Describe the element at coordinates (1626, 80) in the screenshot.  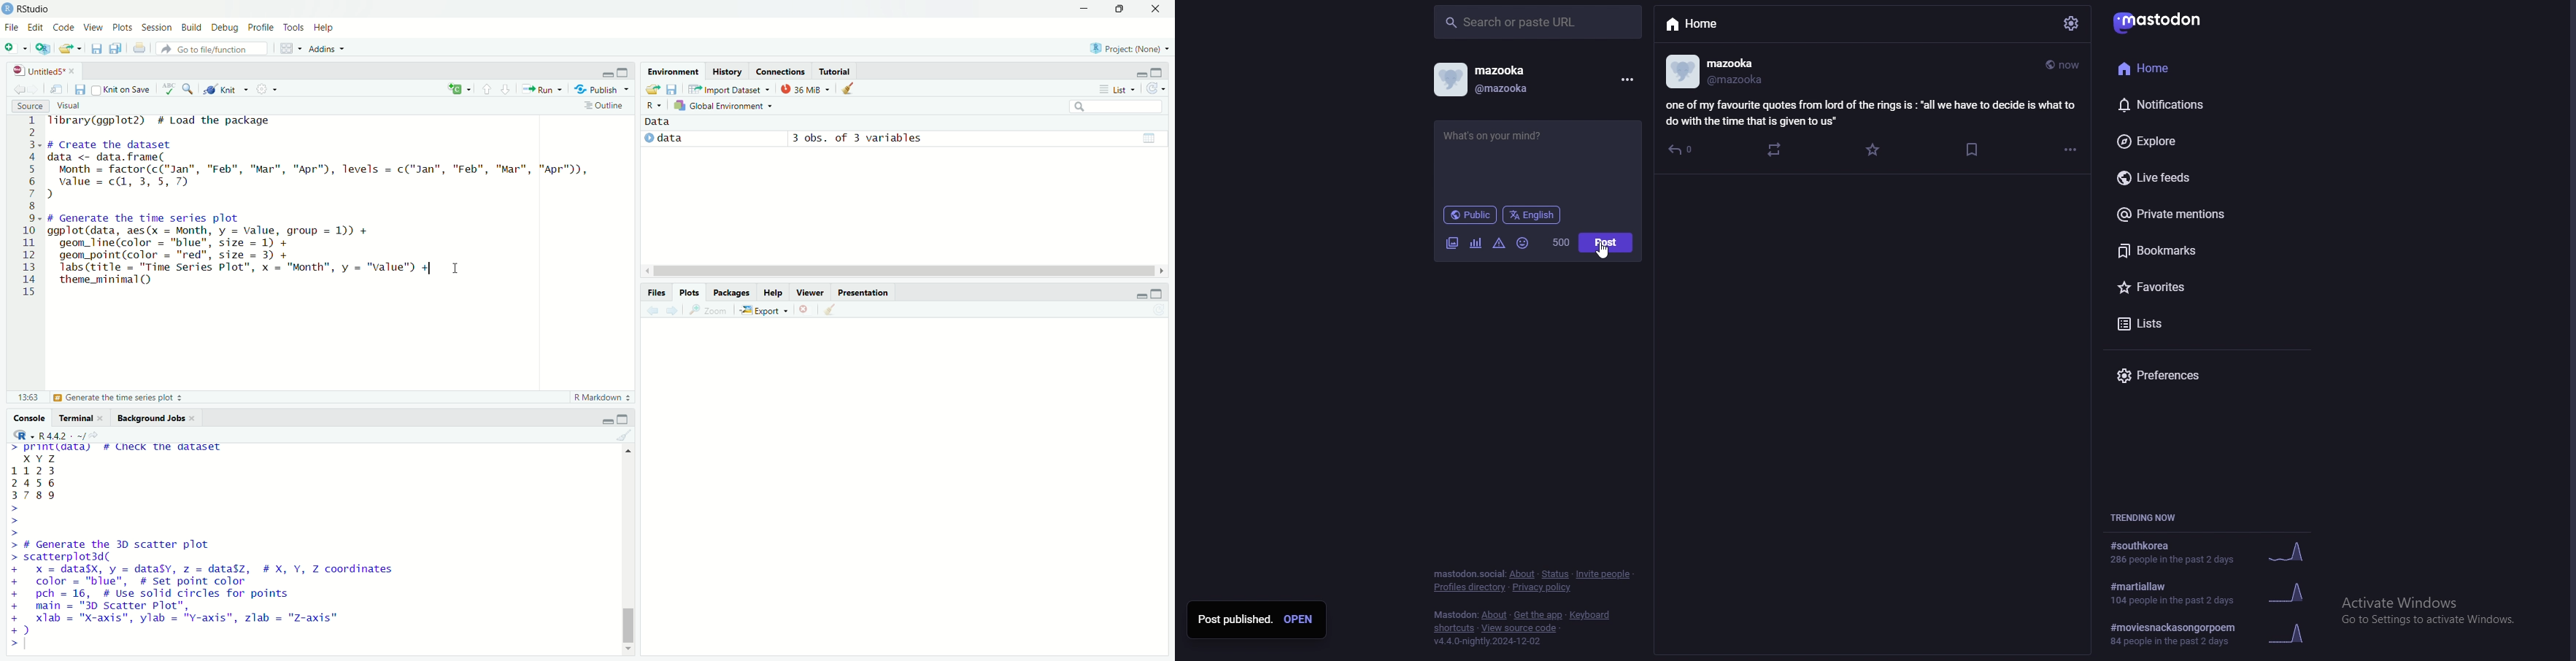
I see `menu` at that location.